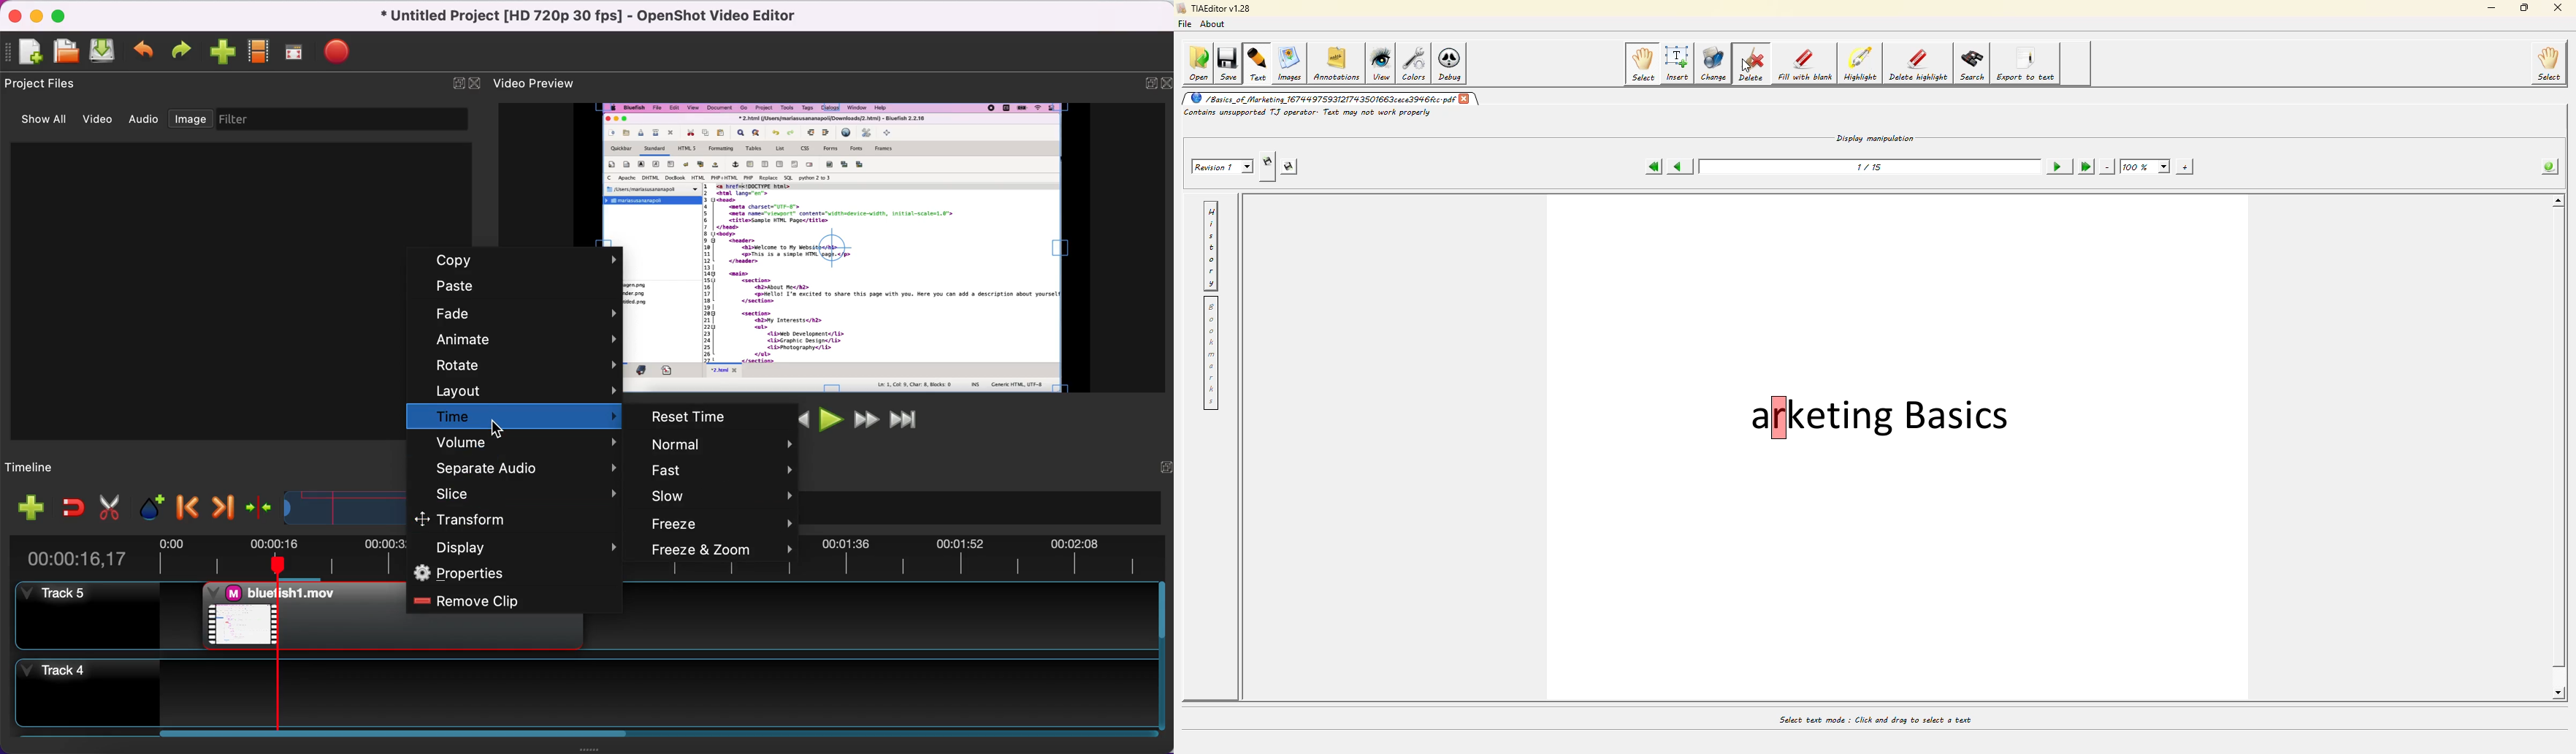 The image size is (2576, 756). What do you see at coordinates (521, 262) in the screenshot?
I see `copy` at bounding box center [521, 262].